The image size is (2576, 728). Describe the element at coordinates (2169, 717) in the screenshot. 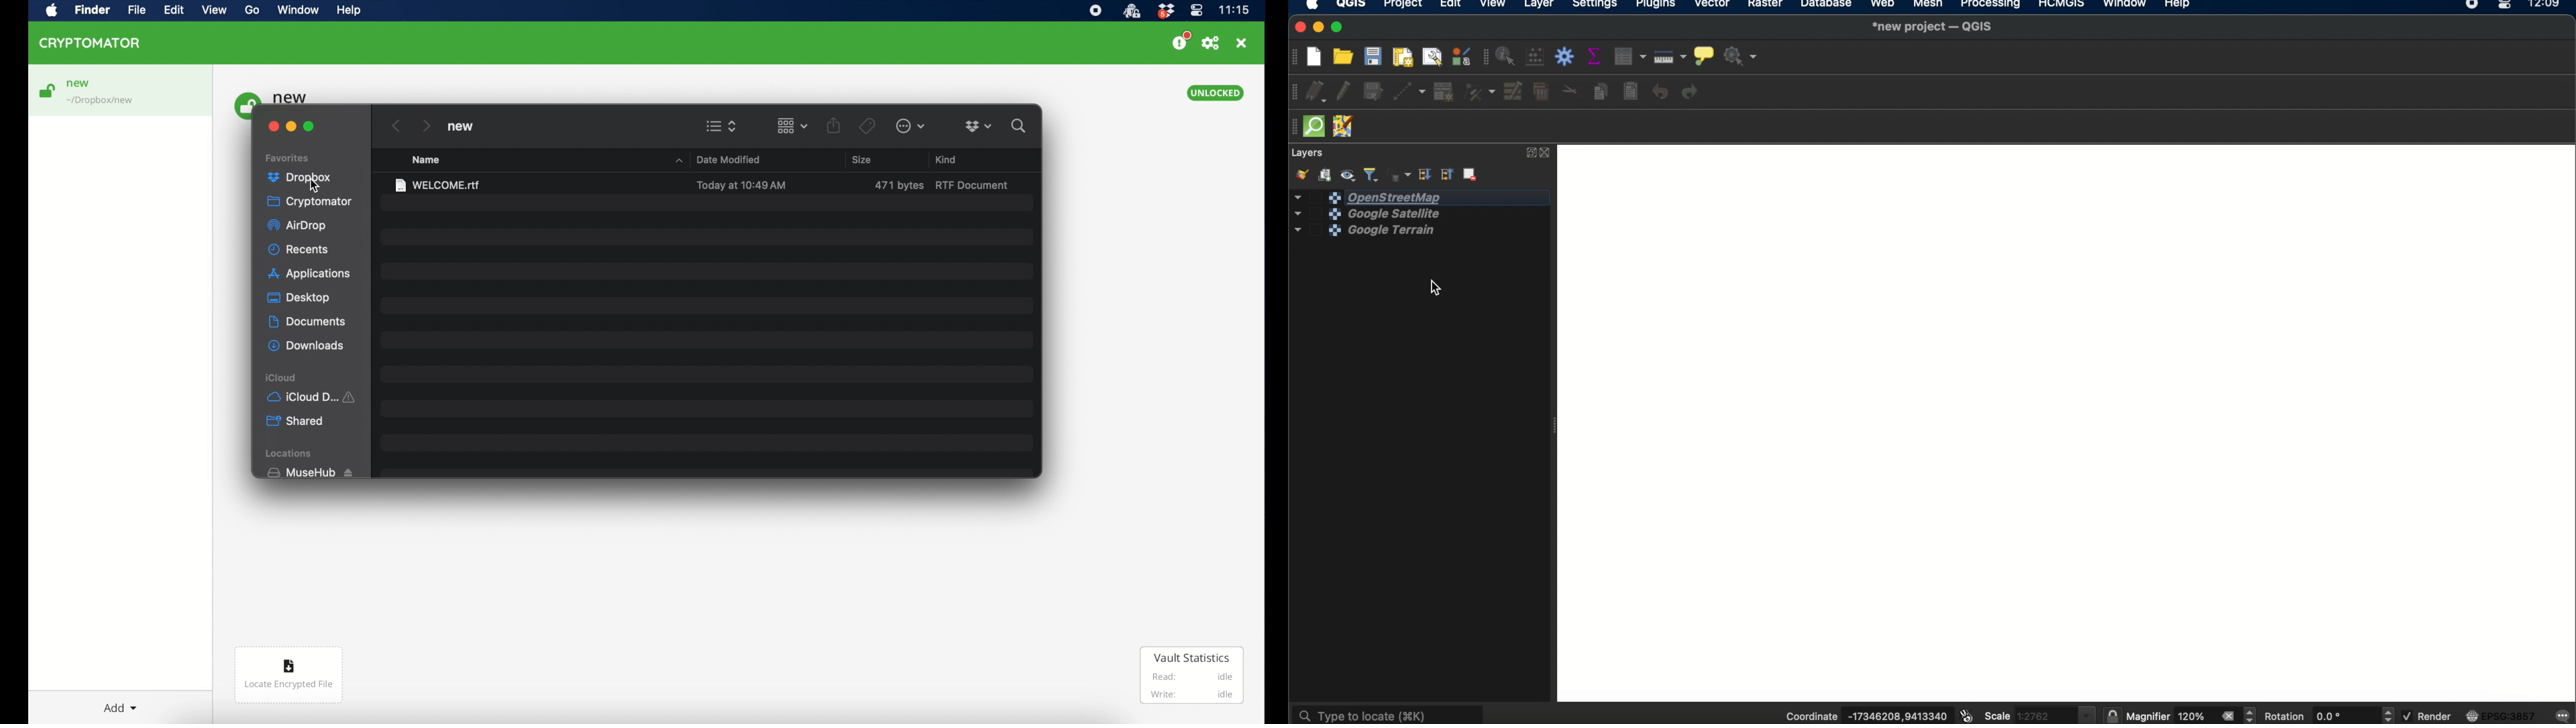

I see `magnifier 120%` at that location.